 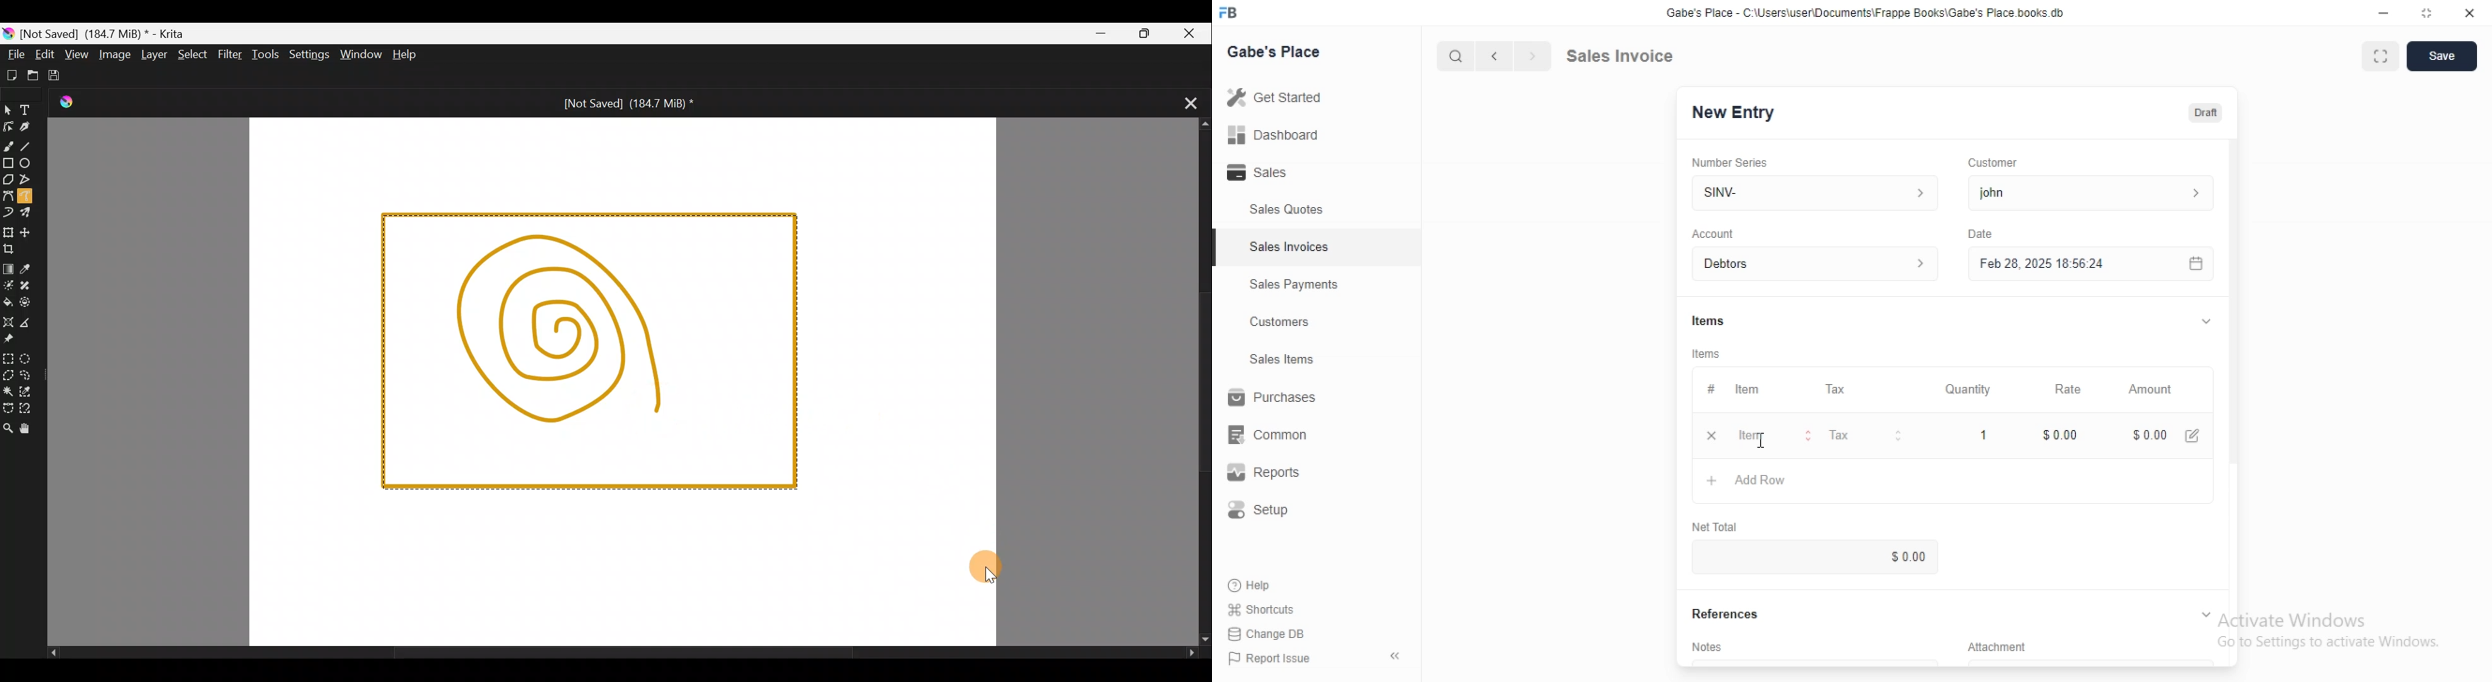 I want to click on scroll bar, so click(x=2233, y=321).